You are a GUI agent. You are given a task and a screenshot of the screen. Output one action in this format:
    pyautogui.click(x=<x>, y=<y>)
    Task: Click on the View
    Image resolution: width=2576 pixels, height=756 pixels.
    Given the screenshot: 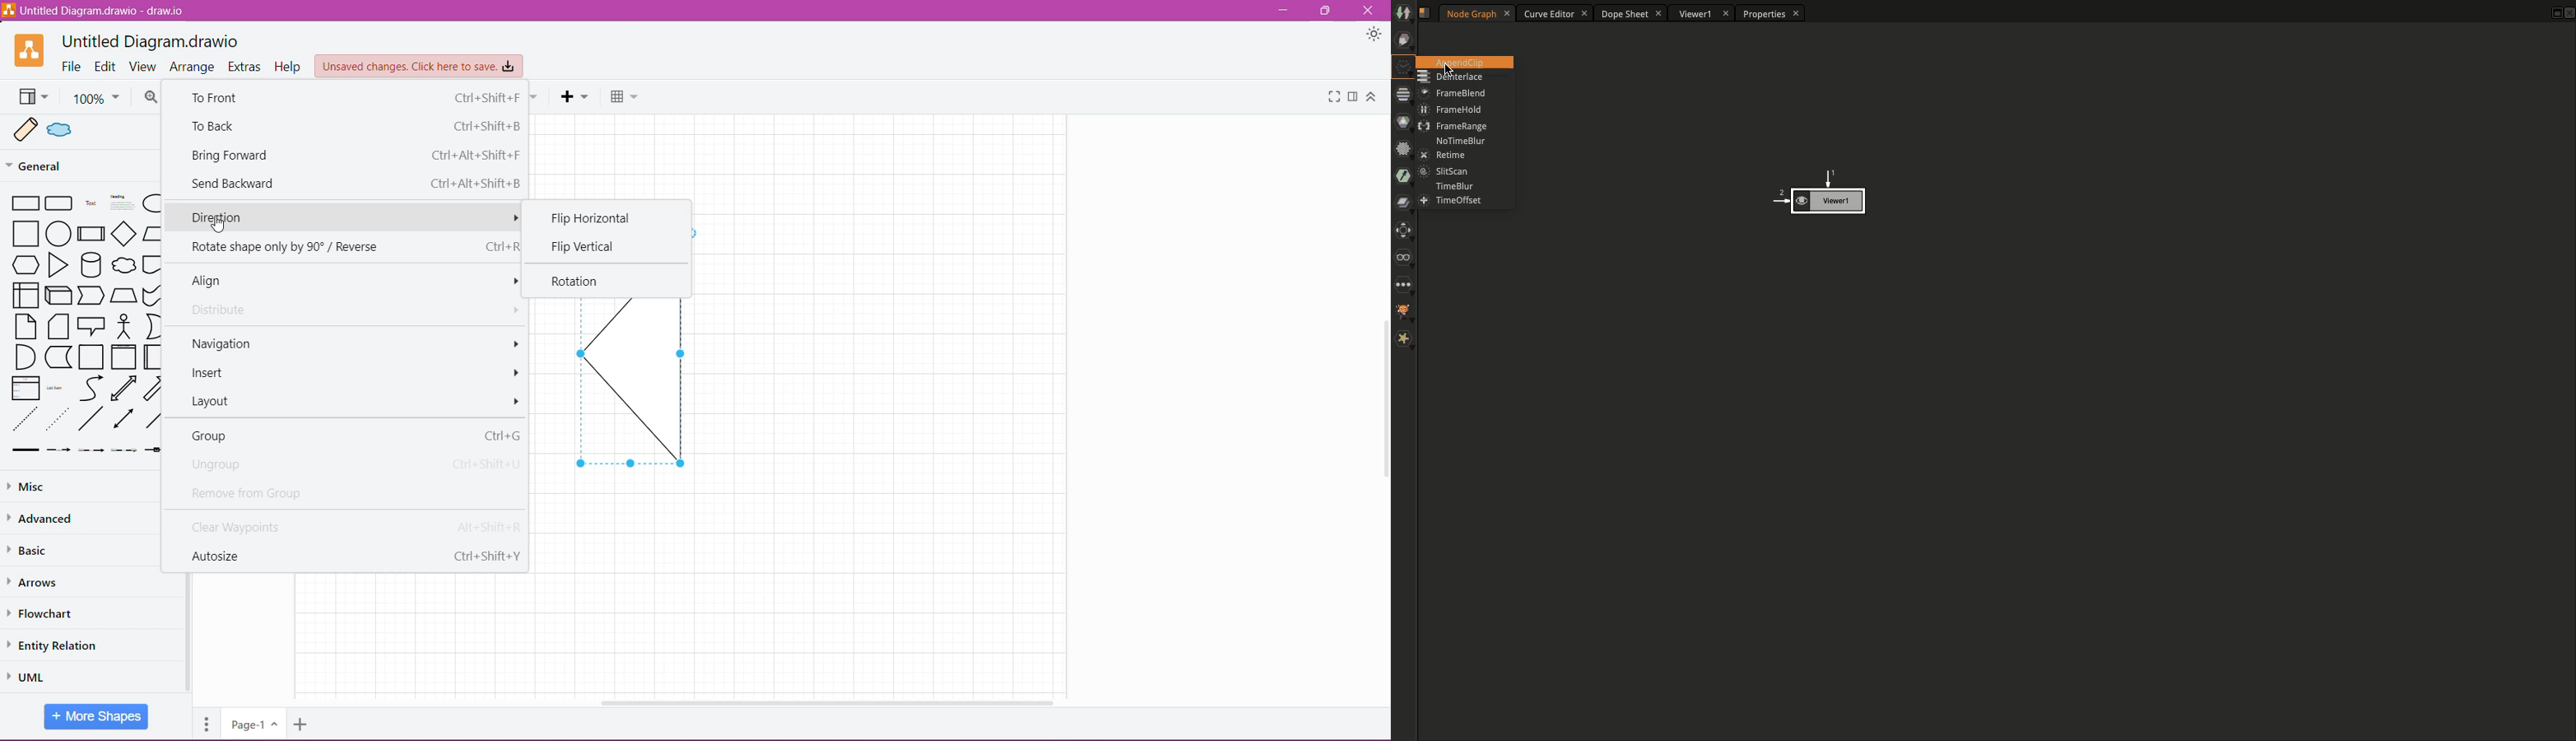 What is the action you would take?
    pyautogui.click(x=32, y=97)
    